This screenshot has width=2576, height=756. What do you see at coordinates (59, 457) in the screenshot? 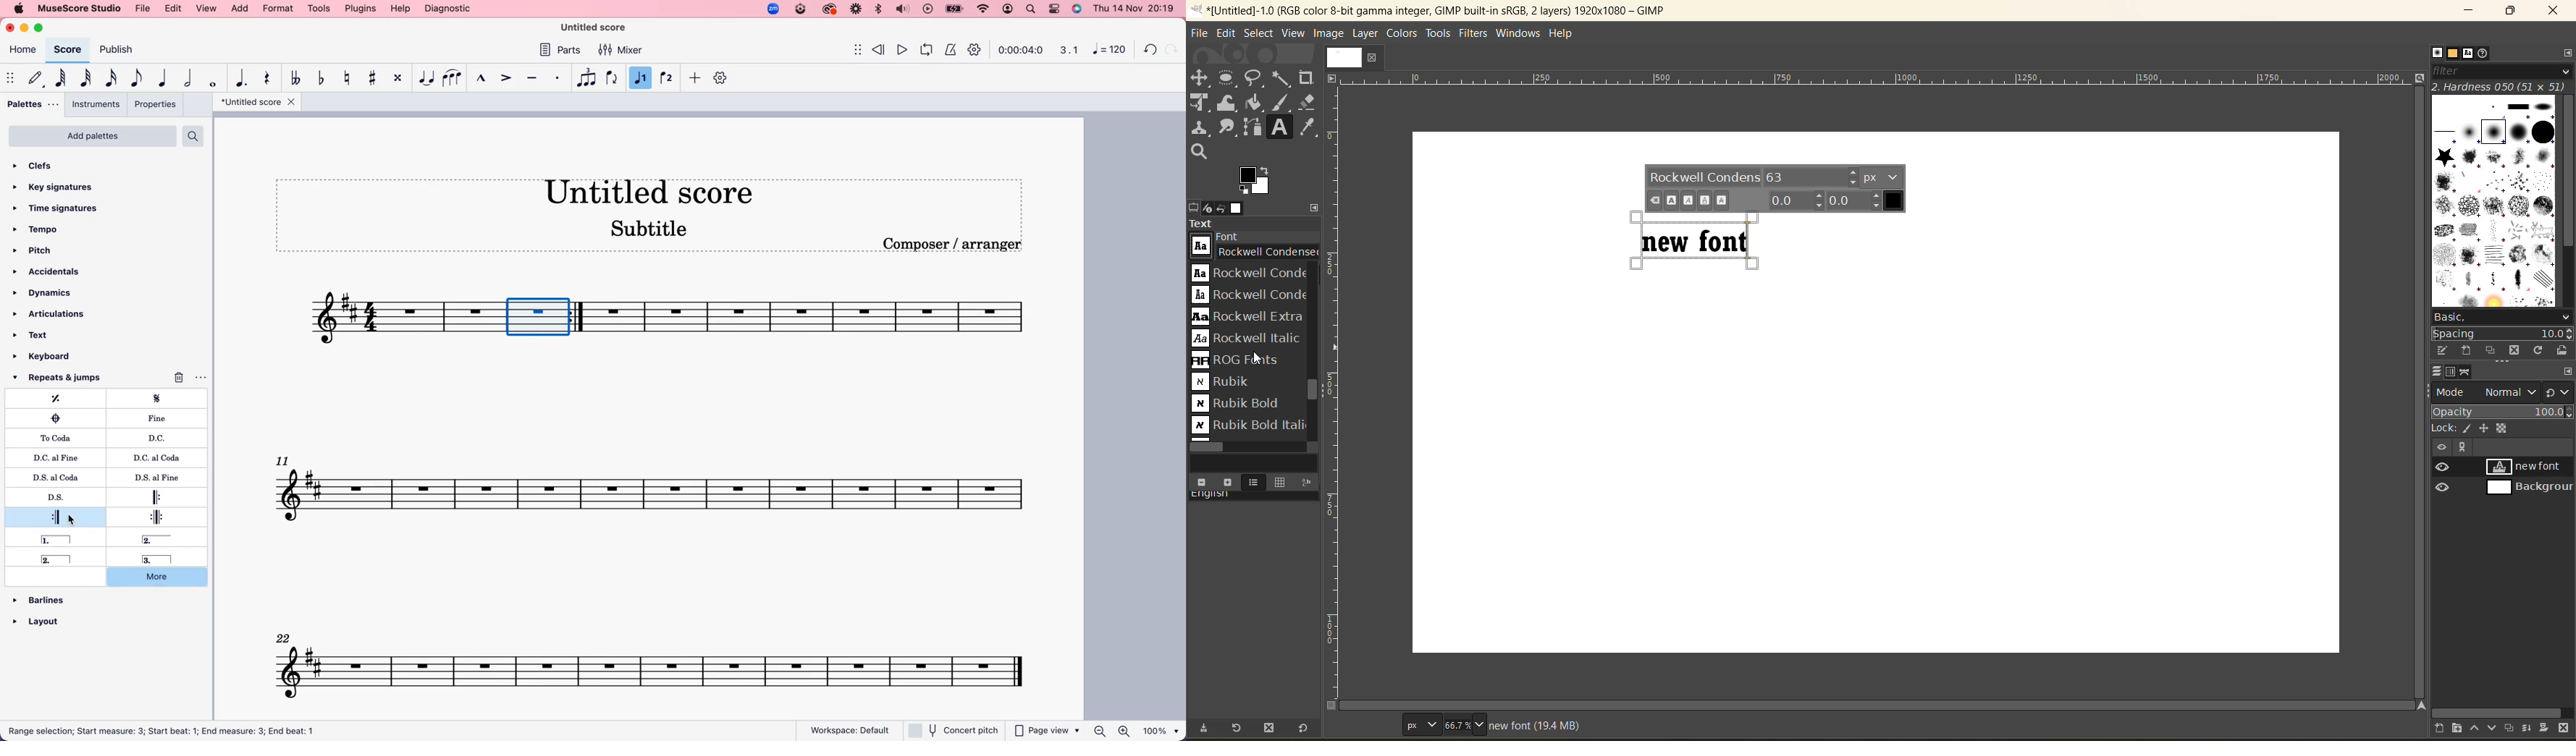
I see `d.c al fine` at bounding box center [59, 457].